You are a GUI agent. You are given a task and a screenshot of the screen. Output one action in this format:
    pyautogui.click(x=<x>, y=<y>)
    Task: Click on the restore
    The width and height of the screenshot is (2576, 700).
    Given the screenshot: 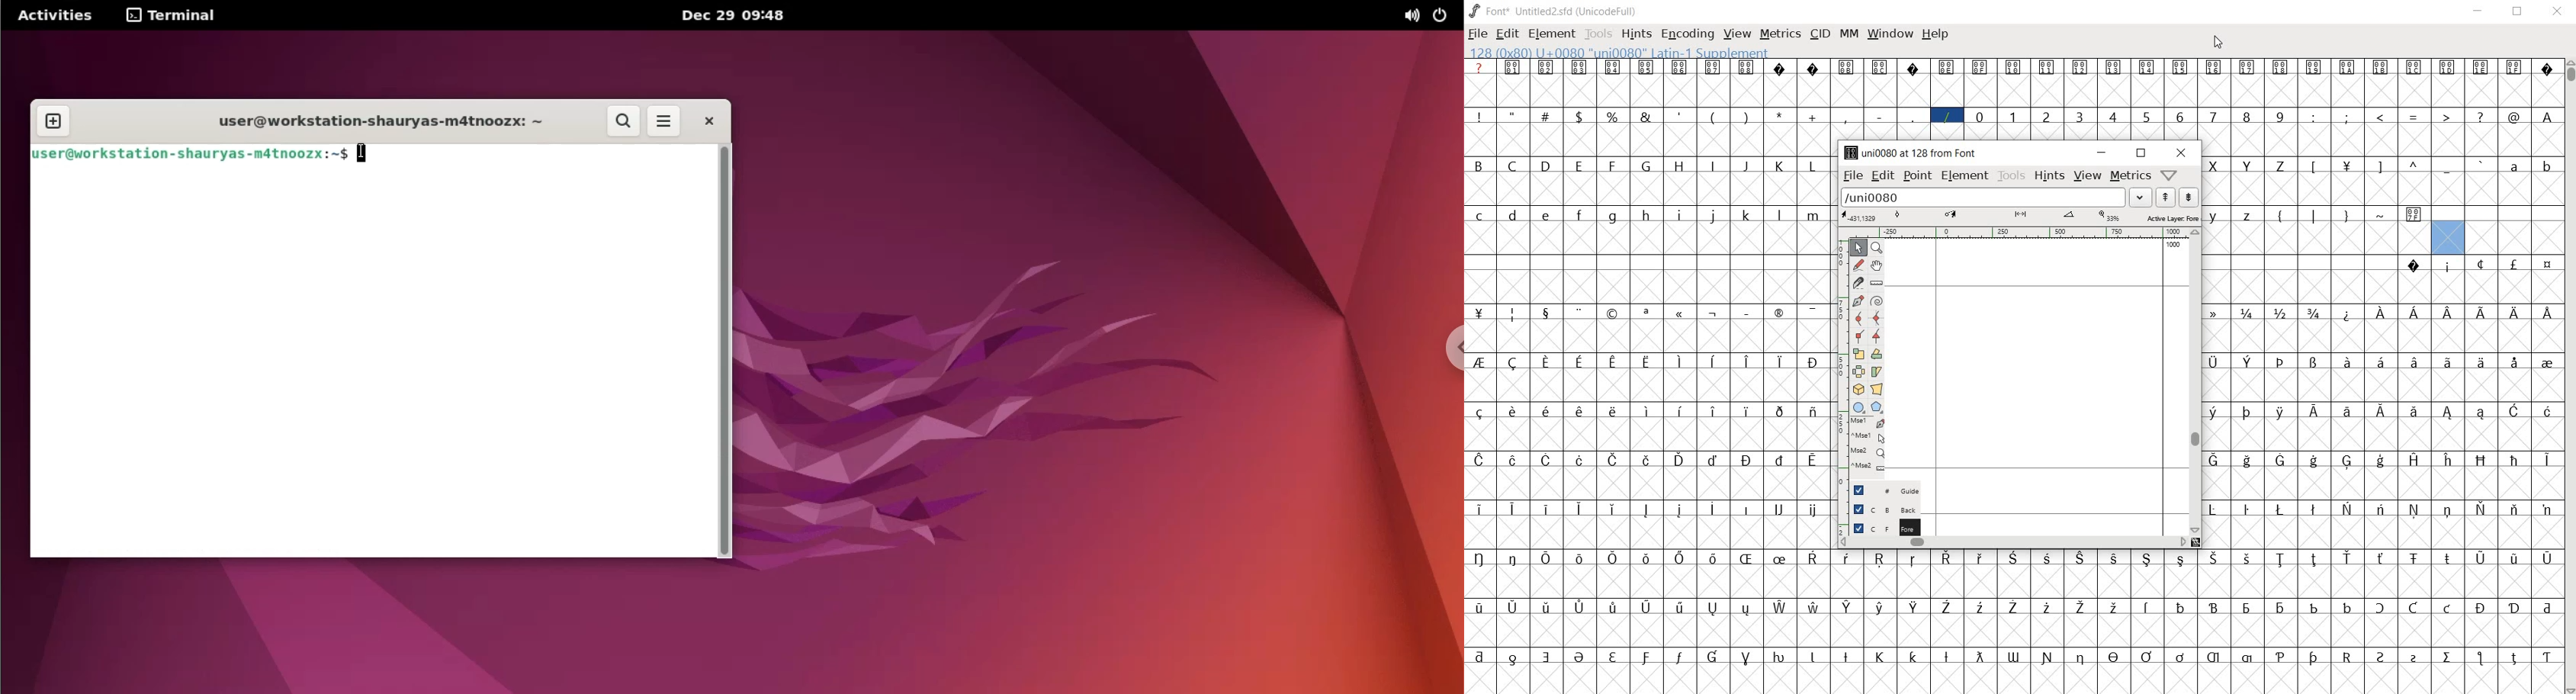 What is the action you would take?
    pyautogui.click(x=2141, y=153)
    